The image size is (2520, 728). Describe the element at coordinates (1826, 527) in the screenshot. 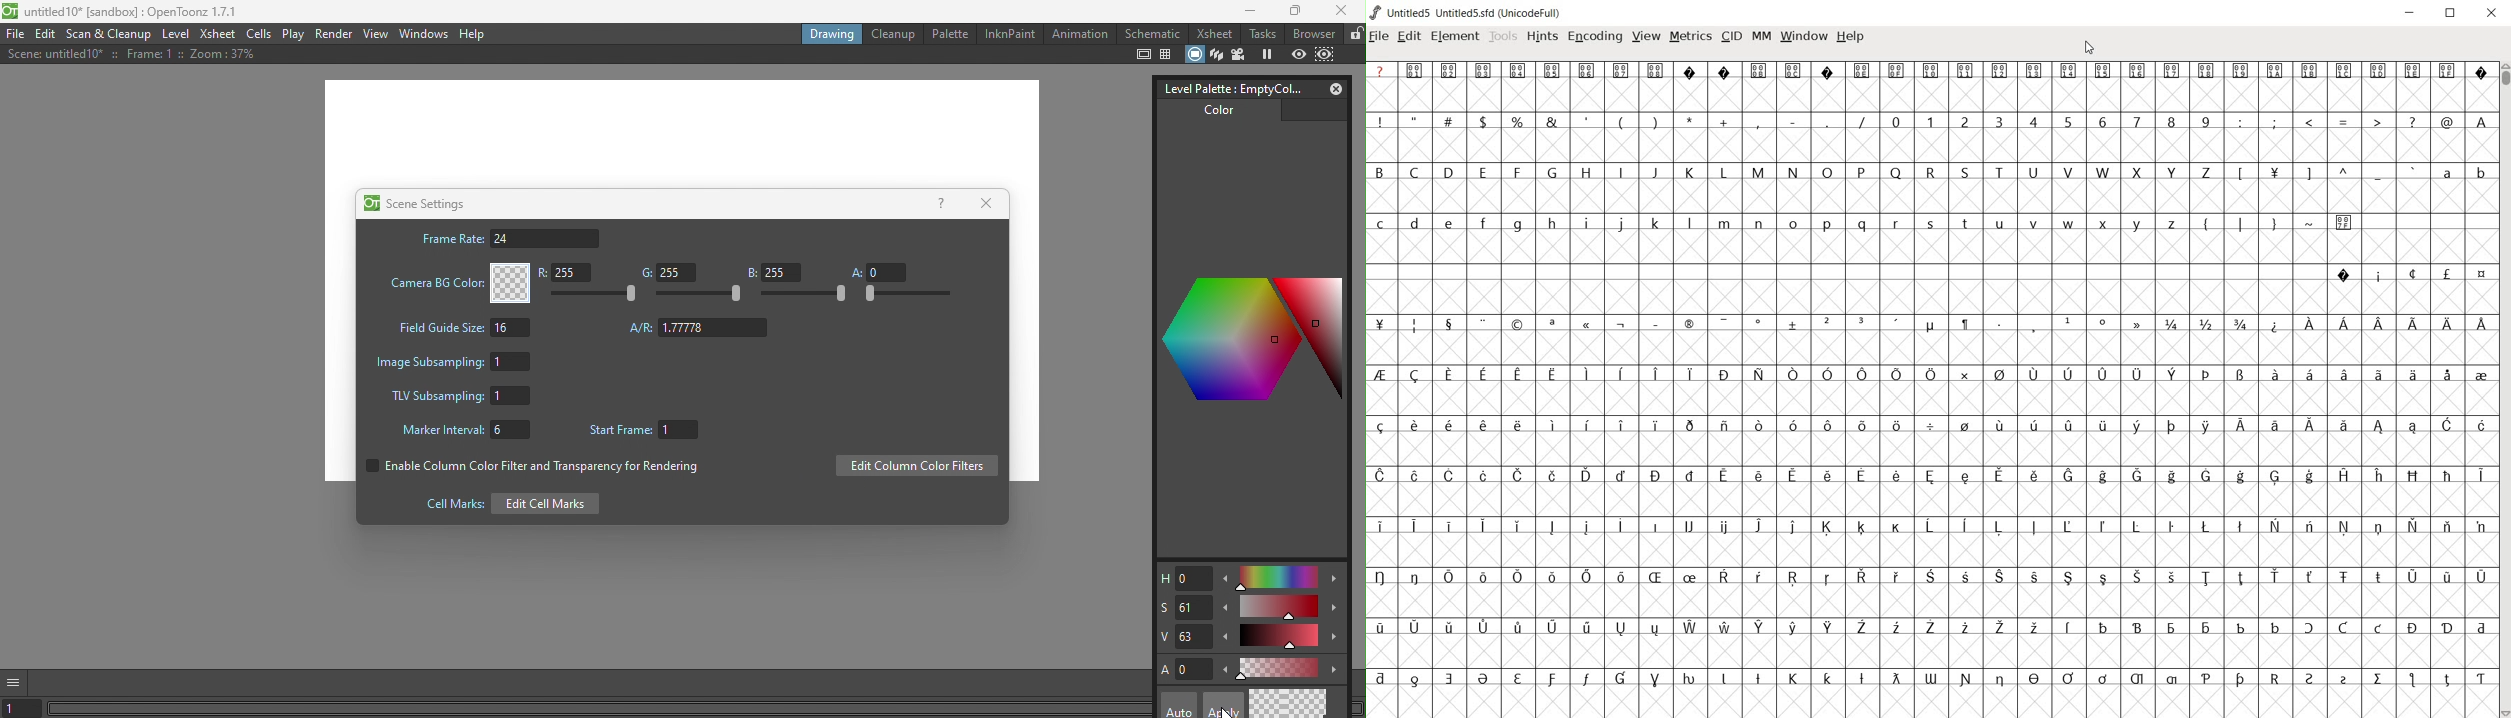

I see `Symbol` at that location.